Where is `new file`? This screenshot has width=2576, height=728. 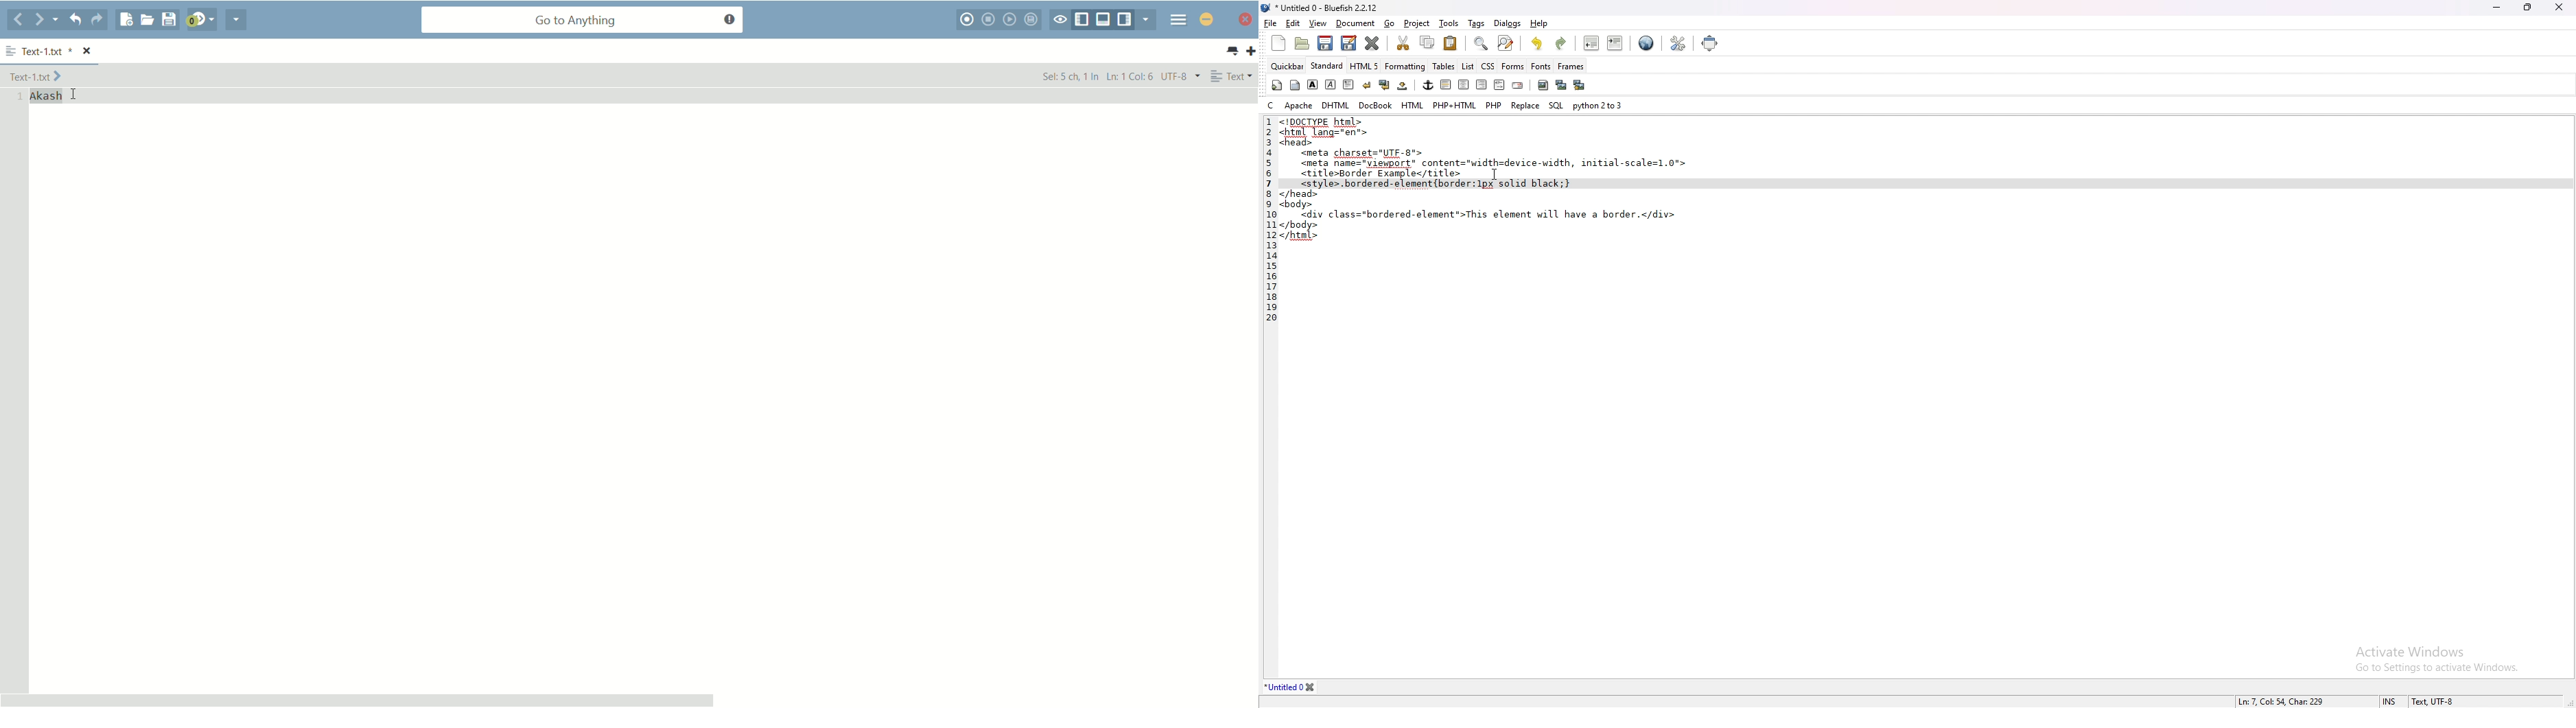
new file is located at coordinates (127, 20).